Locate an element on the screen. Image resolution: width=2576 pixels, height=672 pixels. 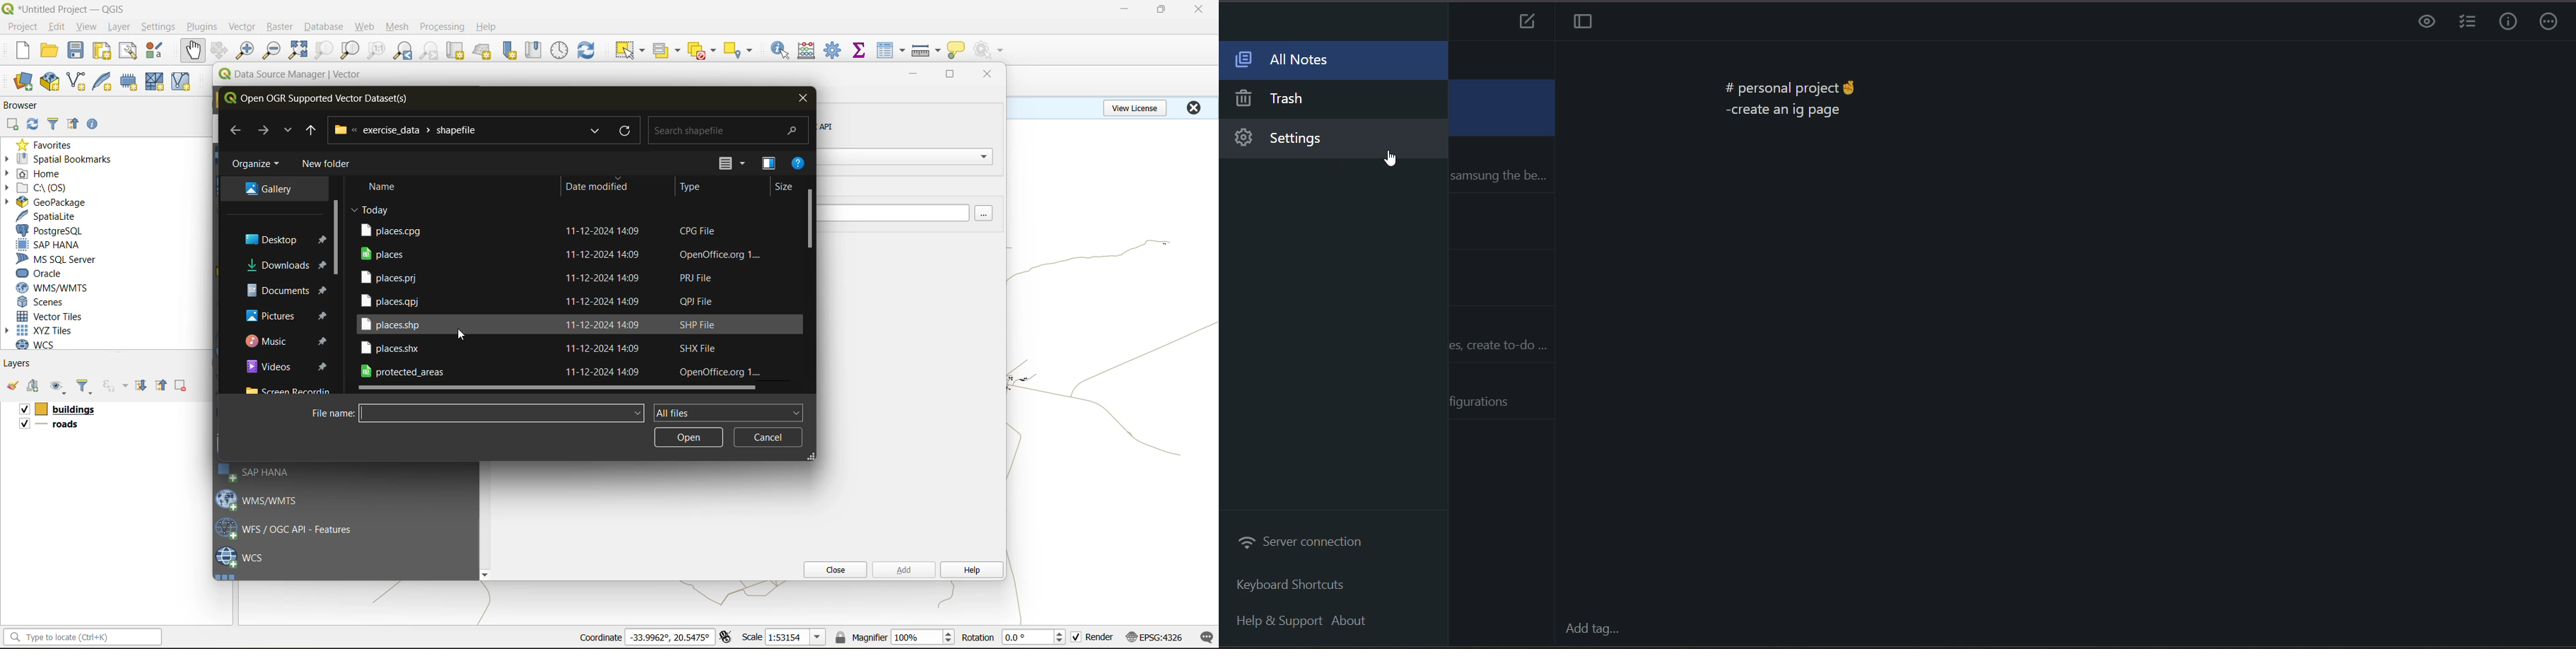
previous location is located at coordinates (311, 133).